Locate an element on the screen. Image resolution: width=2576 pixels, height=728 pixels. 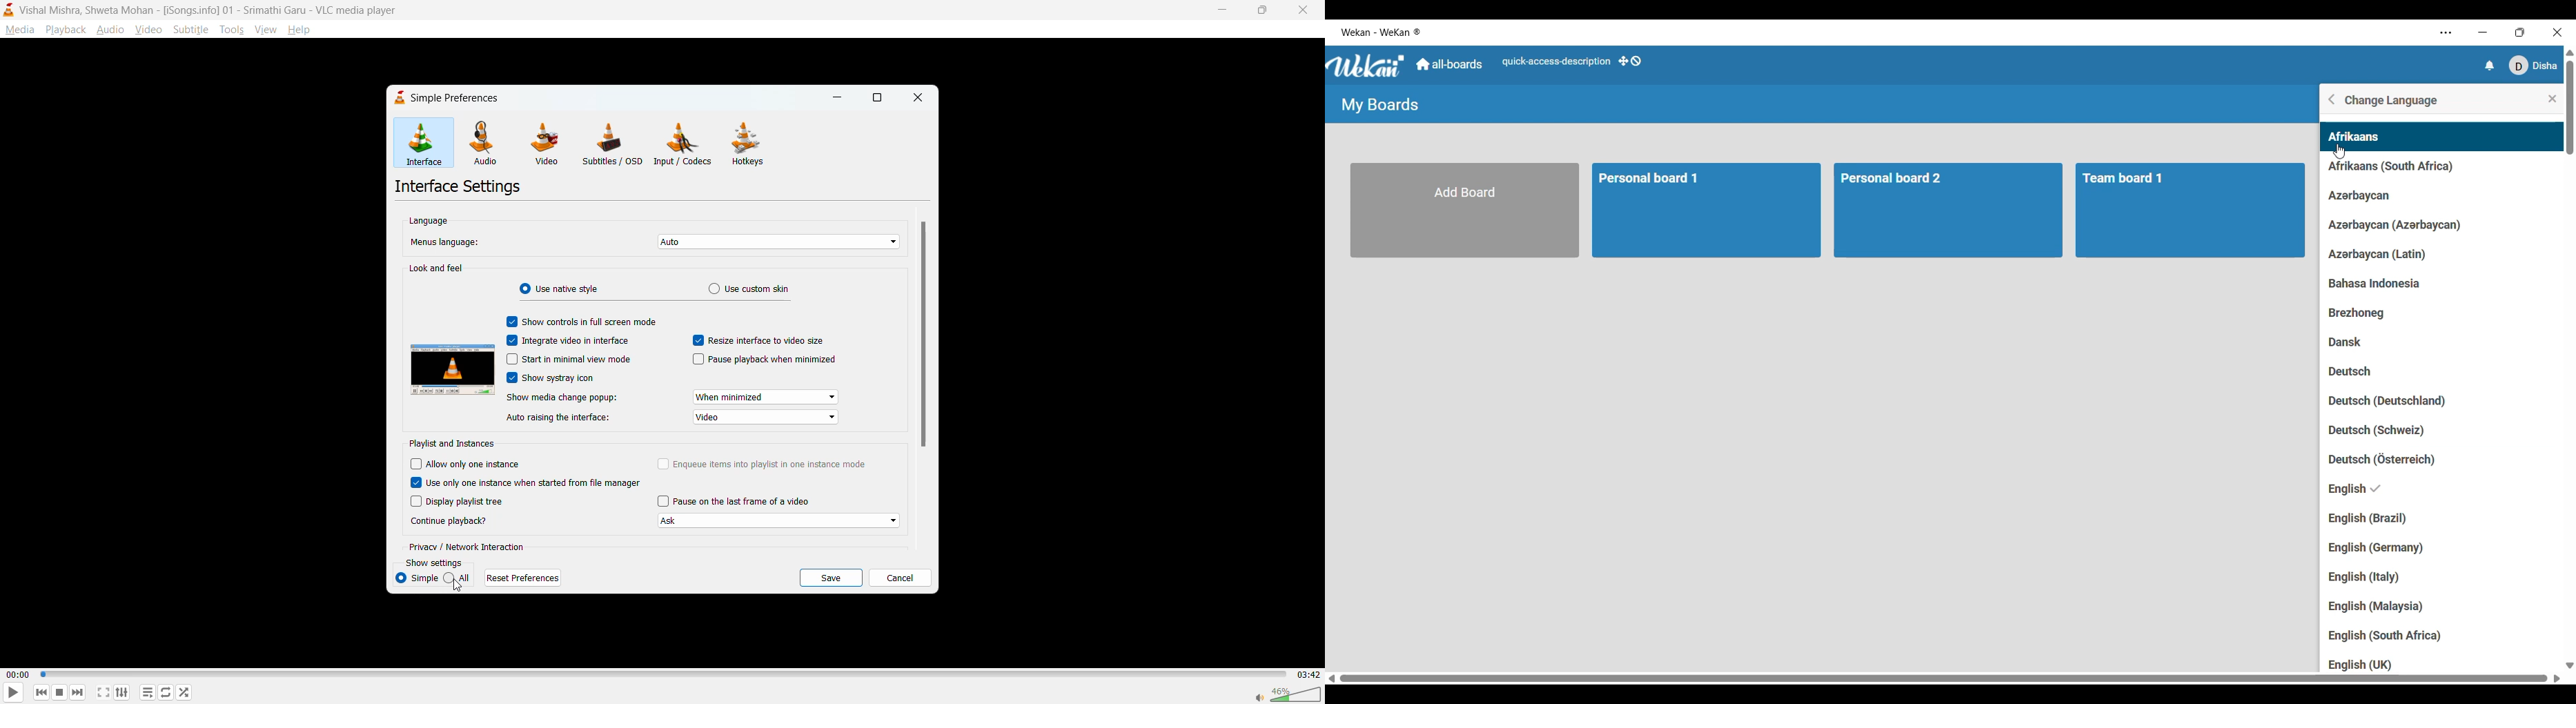
close is located at coordinates (2552, 99).